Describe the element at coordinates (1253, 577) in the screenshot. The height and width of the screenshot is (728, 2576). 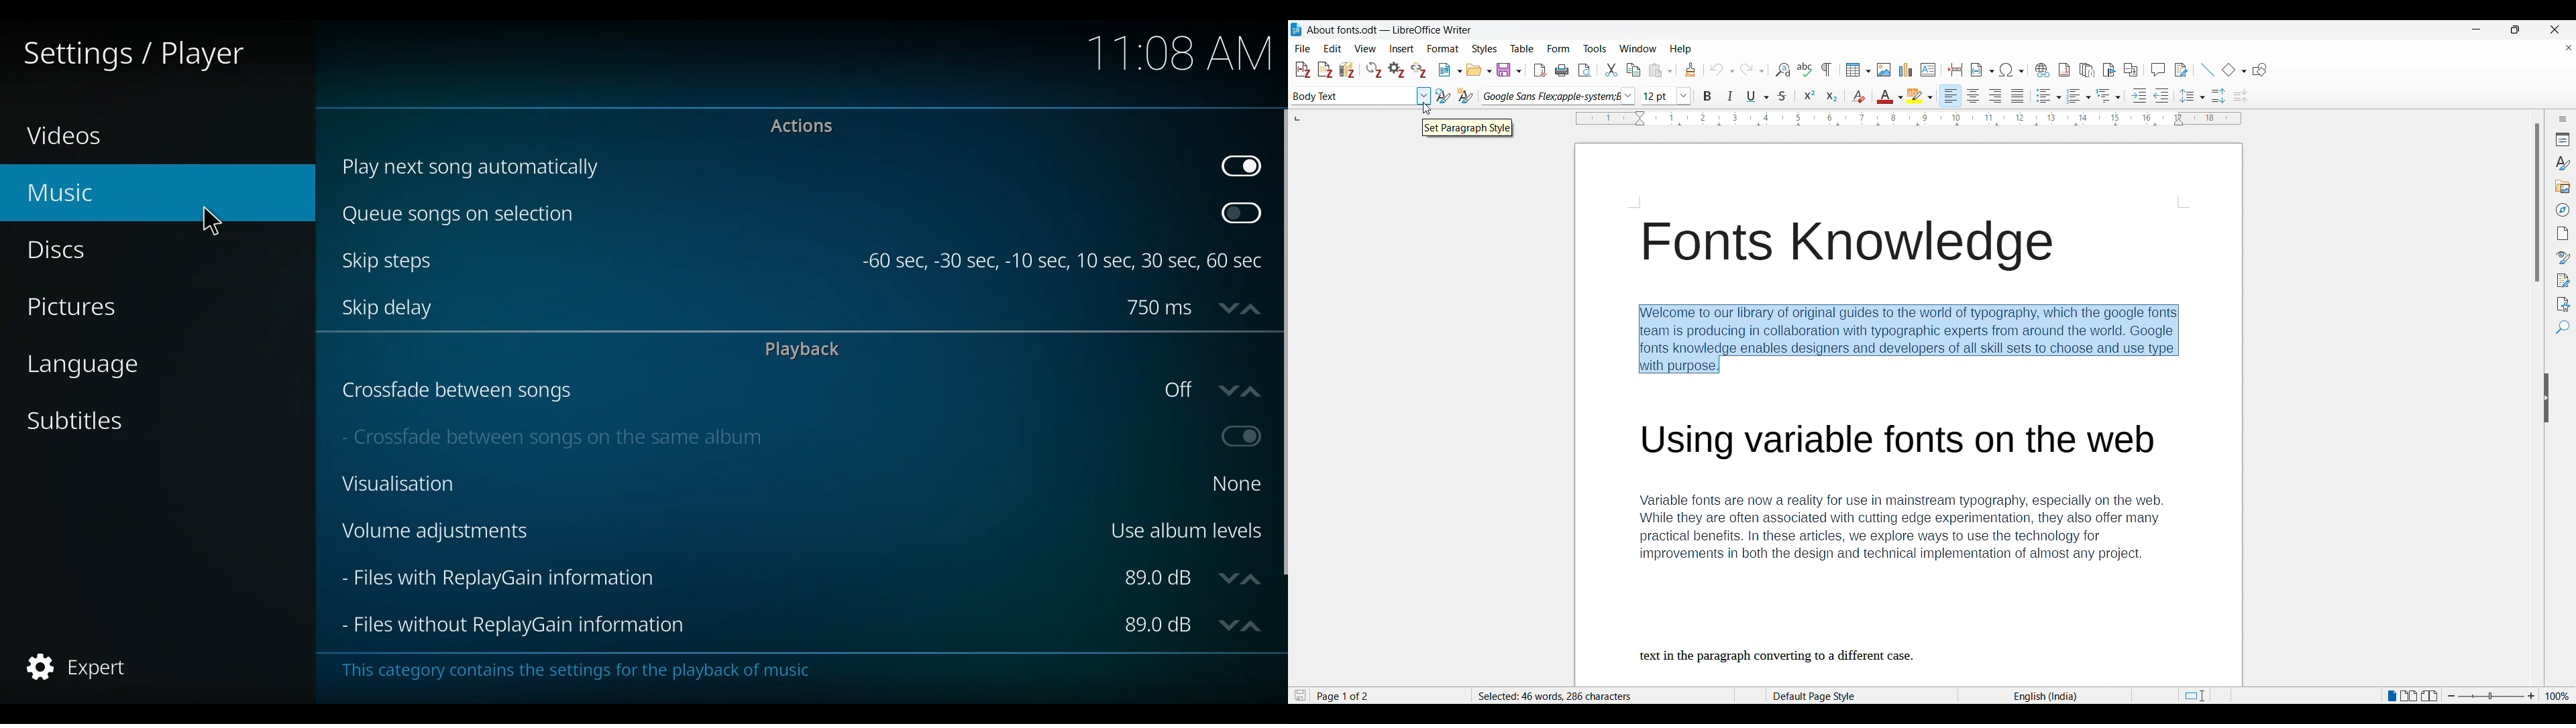
I see `up` at that location.